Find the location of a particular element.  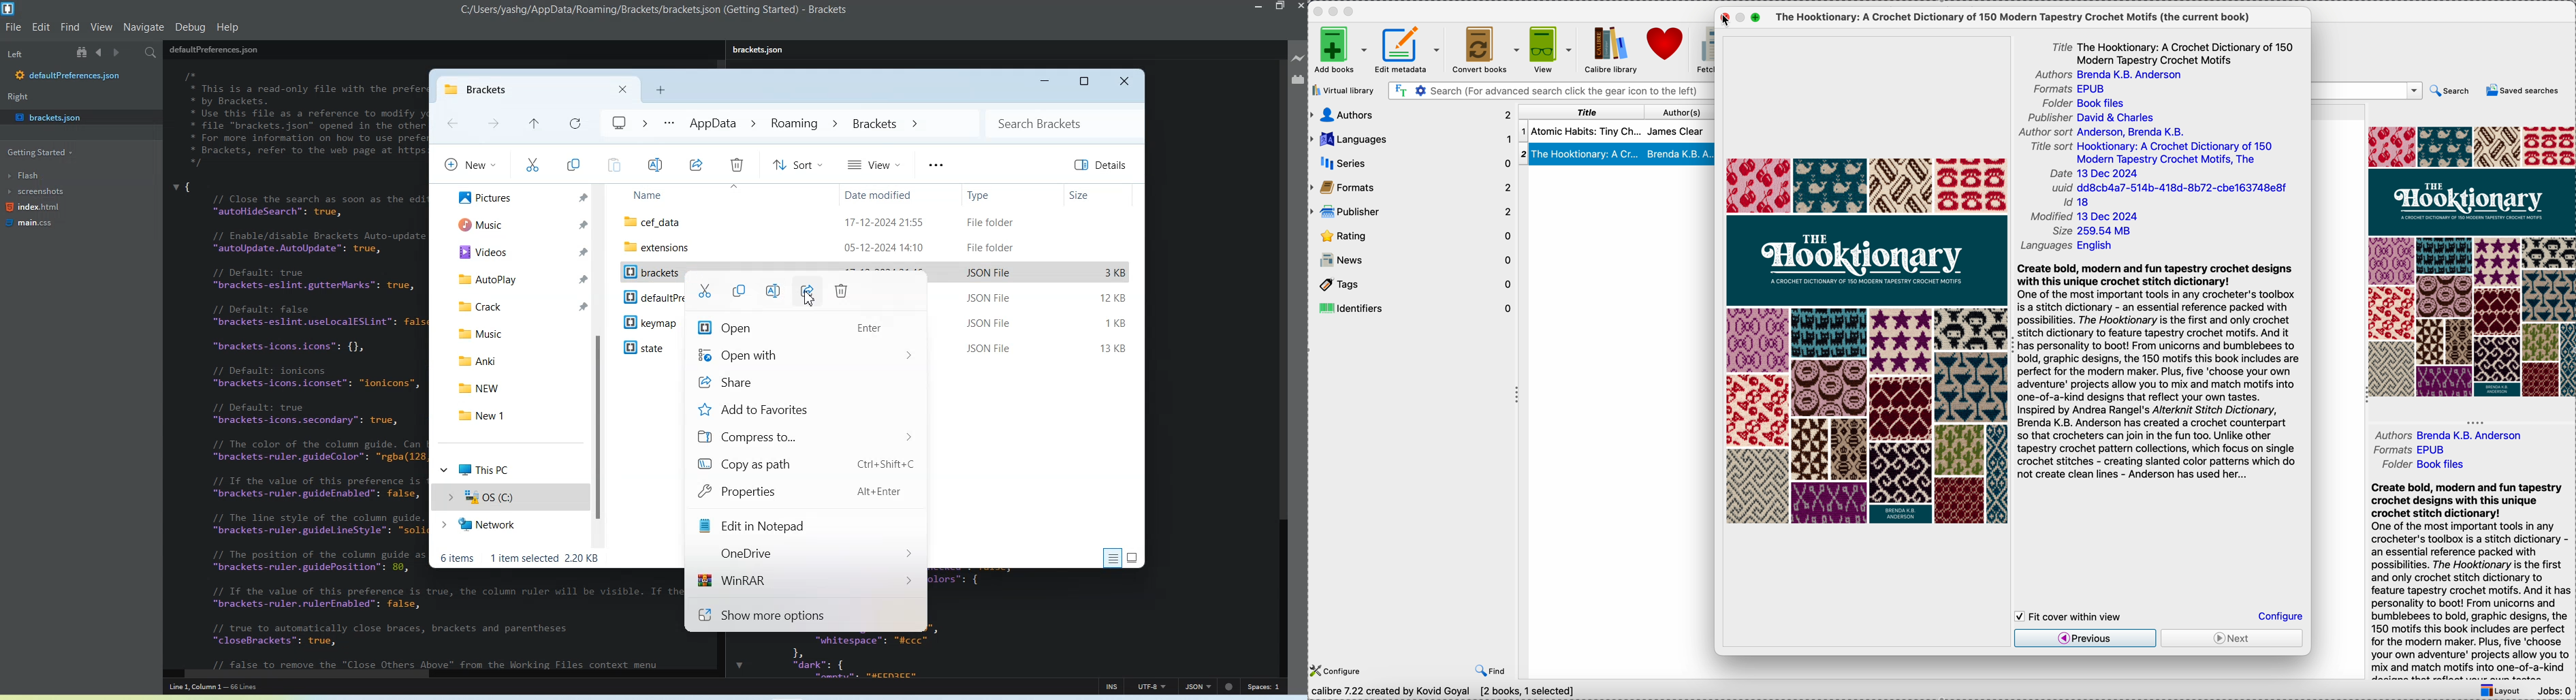

state is located at coordinates (648, 350).